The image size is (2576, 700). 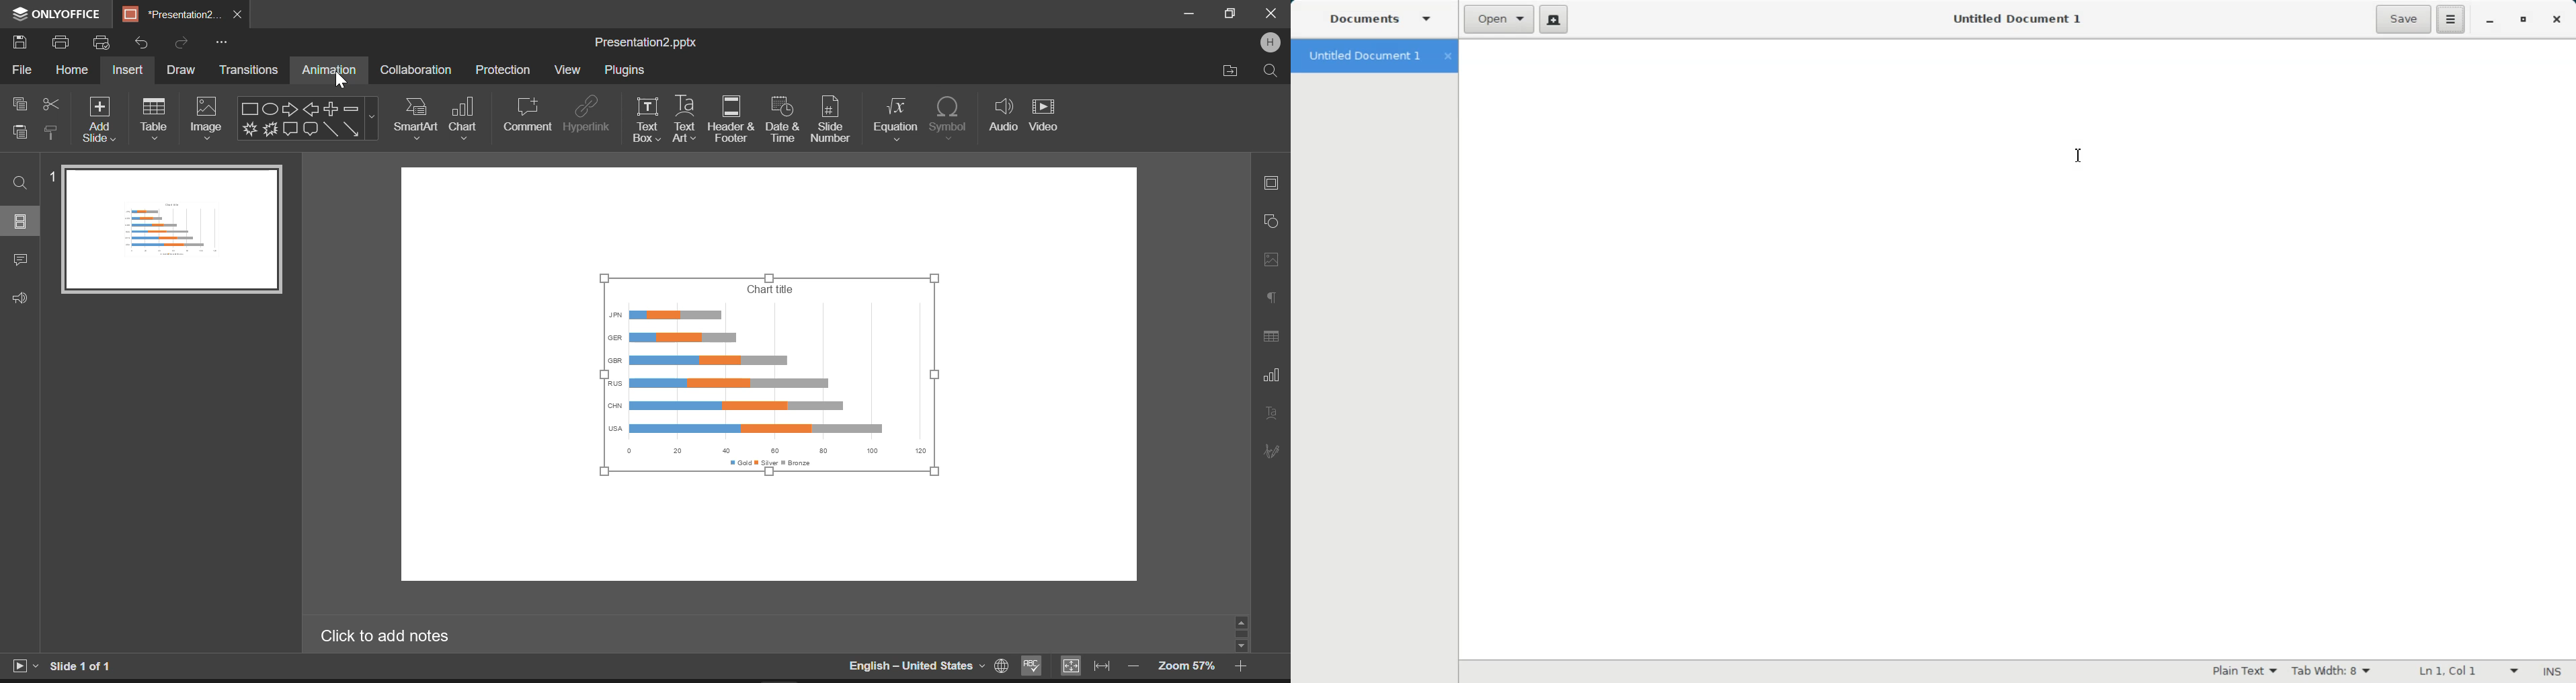 I want to click on Start Slideshow, so click(x=24, y=664).